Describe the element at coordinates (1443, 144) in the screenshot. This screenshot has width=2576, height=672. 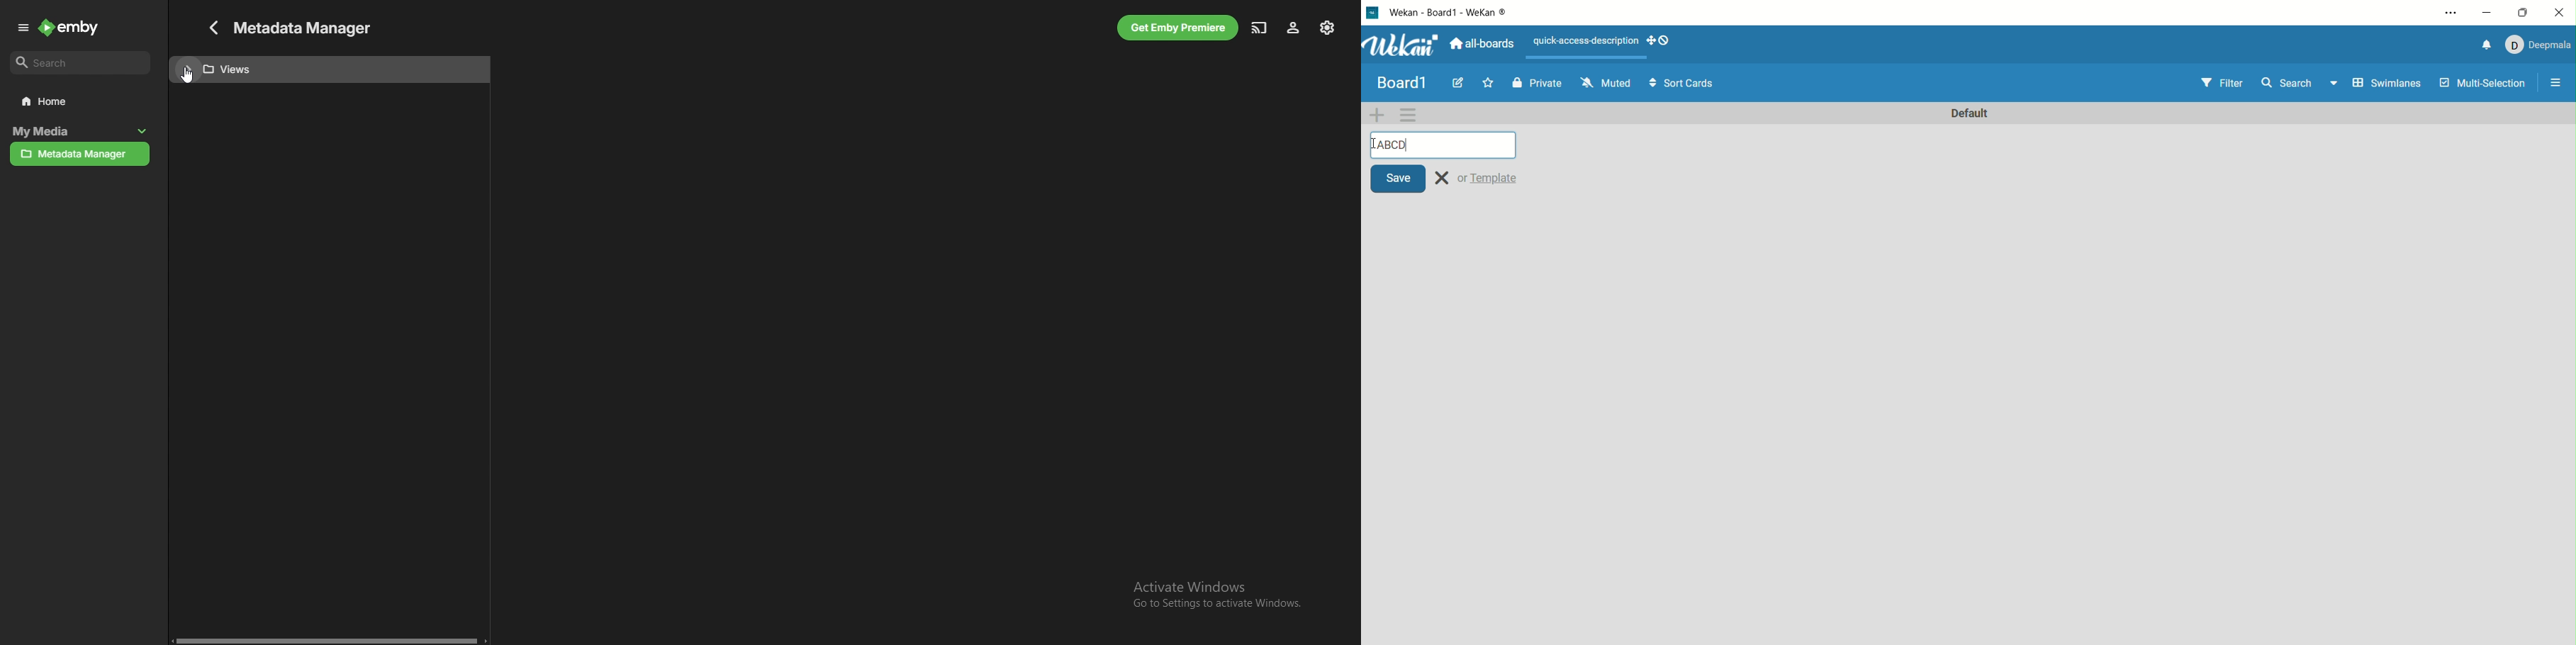
I see `list title` at that location.